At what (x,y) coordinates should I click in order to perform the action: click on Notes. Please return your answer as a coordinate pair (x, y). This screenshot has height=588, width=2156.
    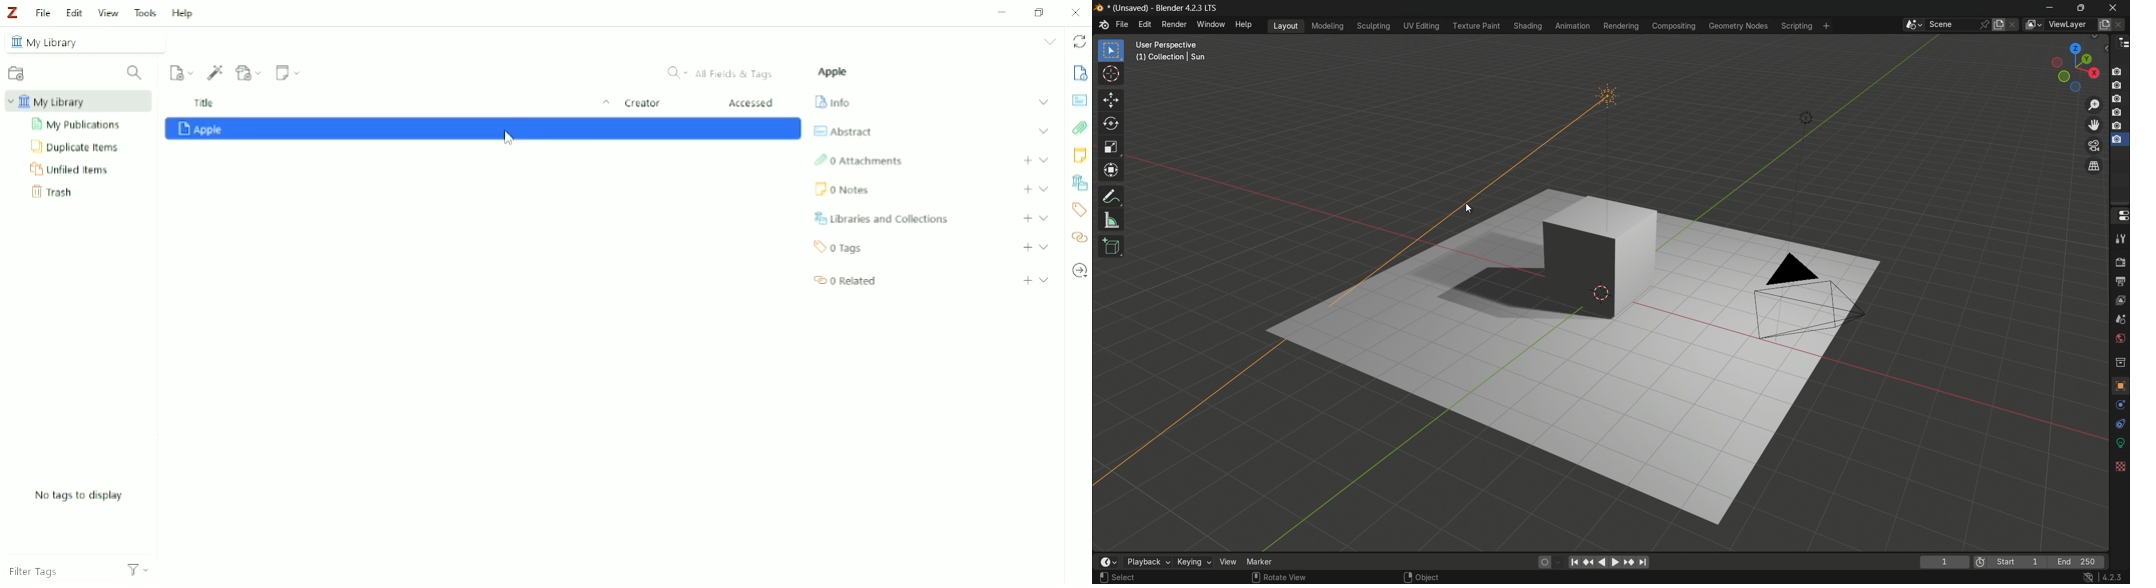
    Looking at the image, I should click on (843, 191).